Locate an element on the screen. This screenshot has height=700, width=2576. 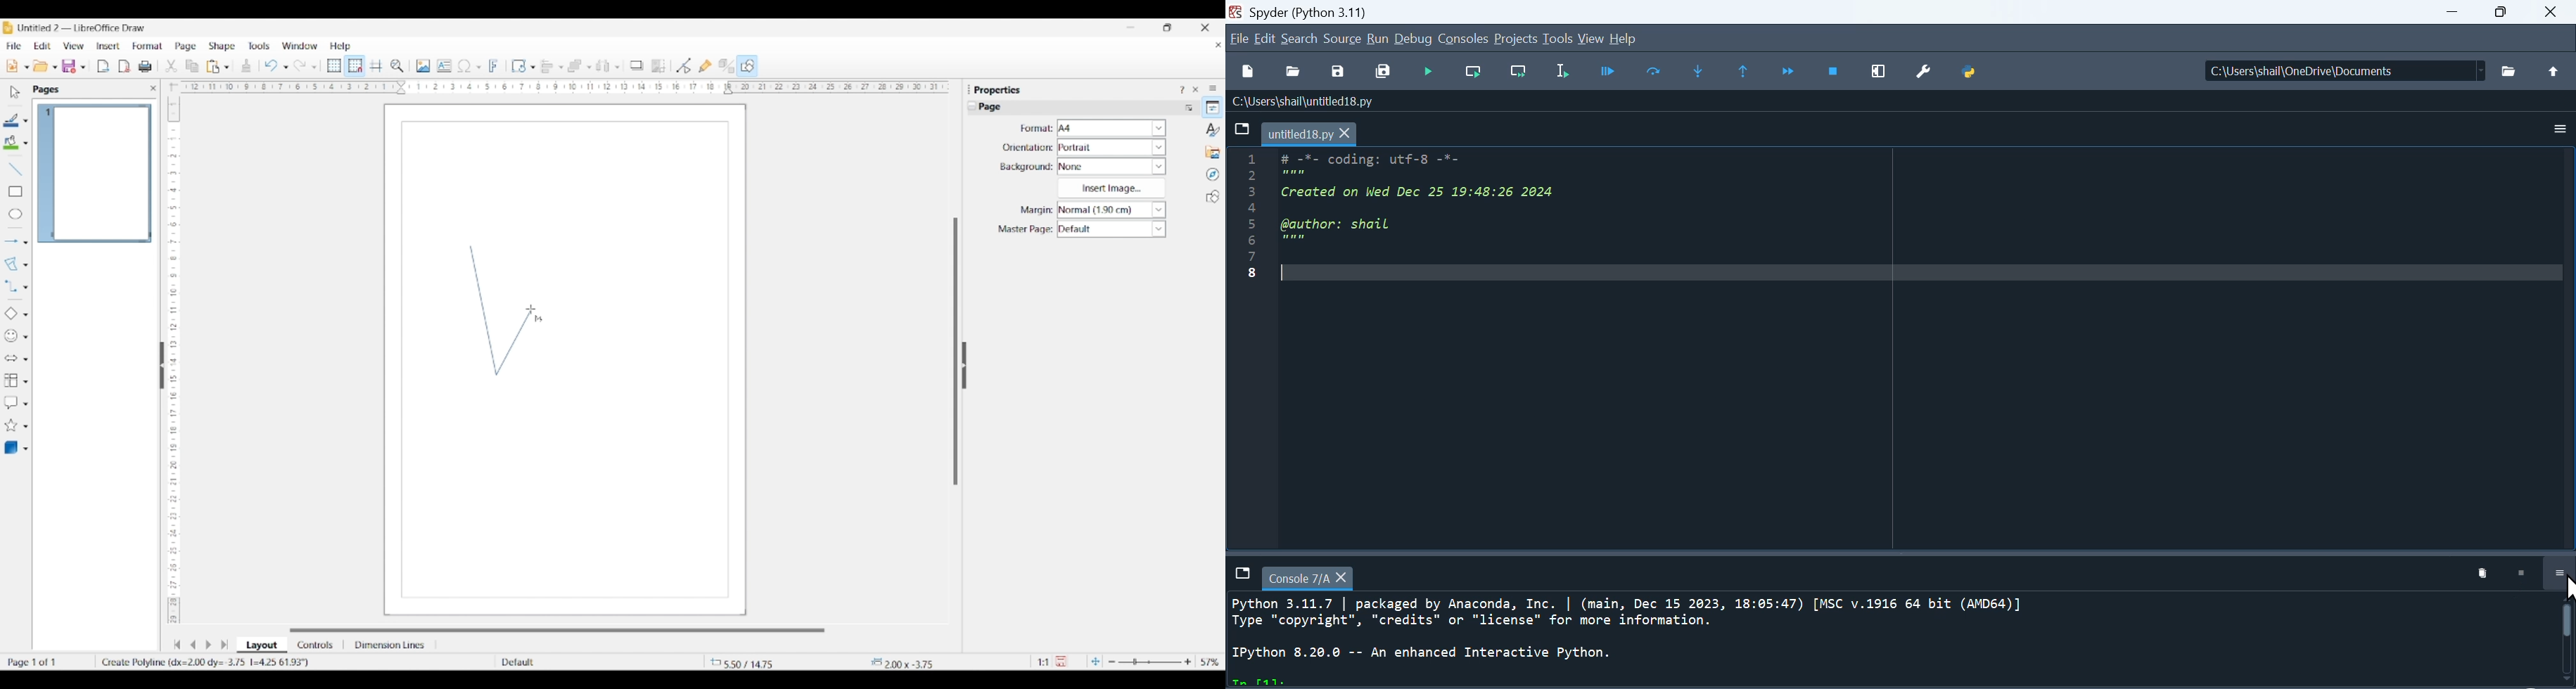
Orientation options is located at coordinates (1112, 147).